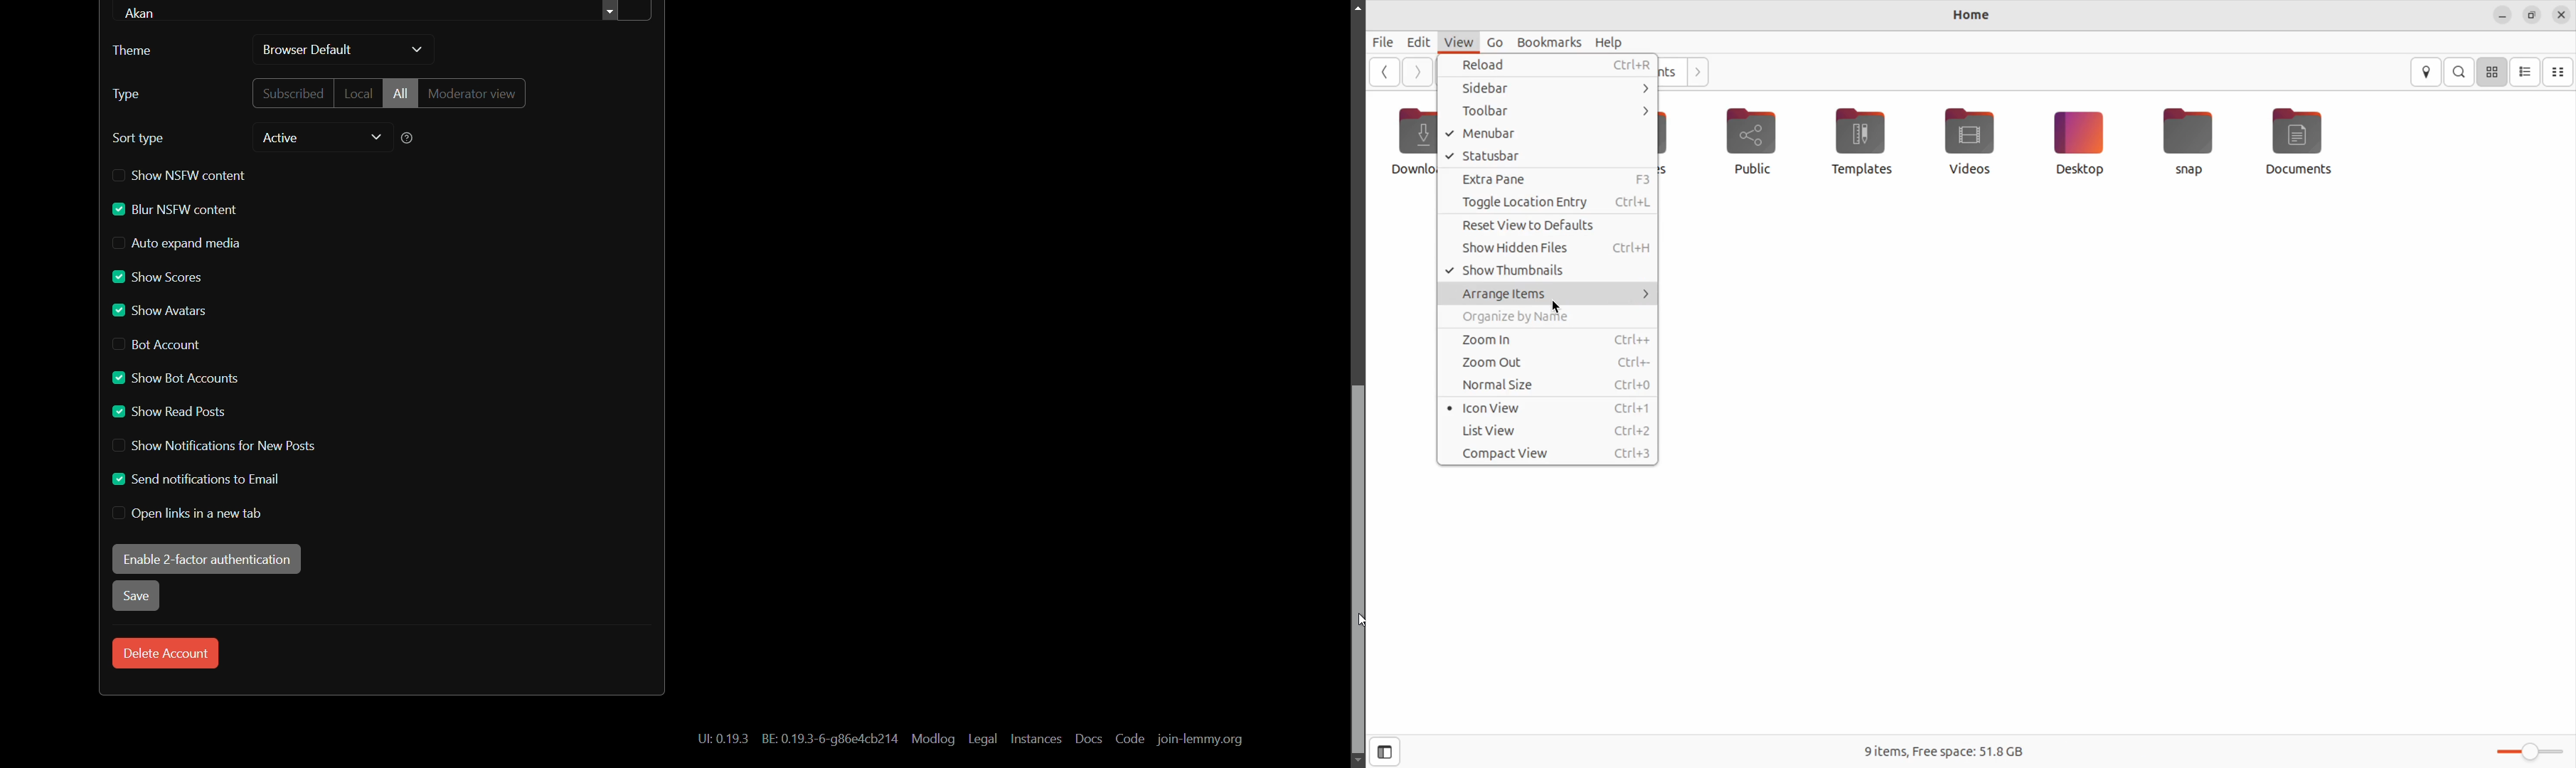 Image resolution: width=2576 pixels, height=784 pixels. What do you see at coordinates (1548, 156) in the screenshot?
I see `status bar` at bounding box center [1548, 156].